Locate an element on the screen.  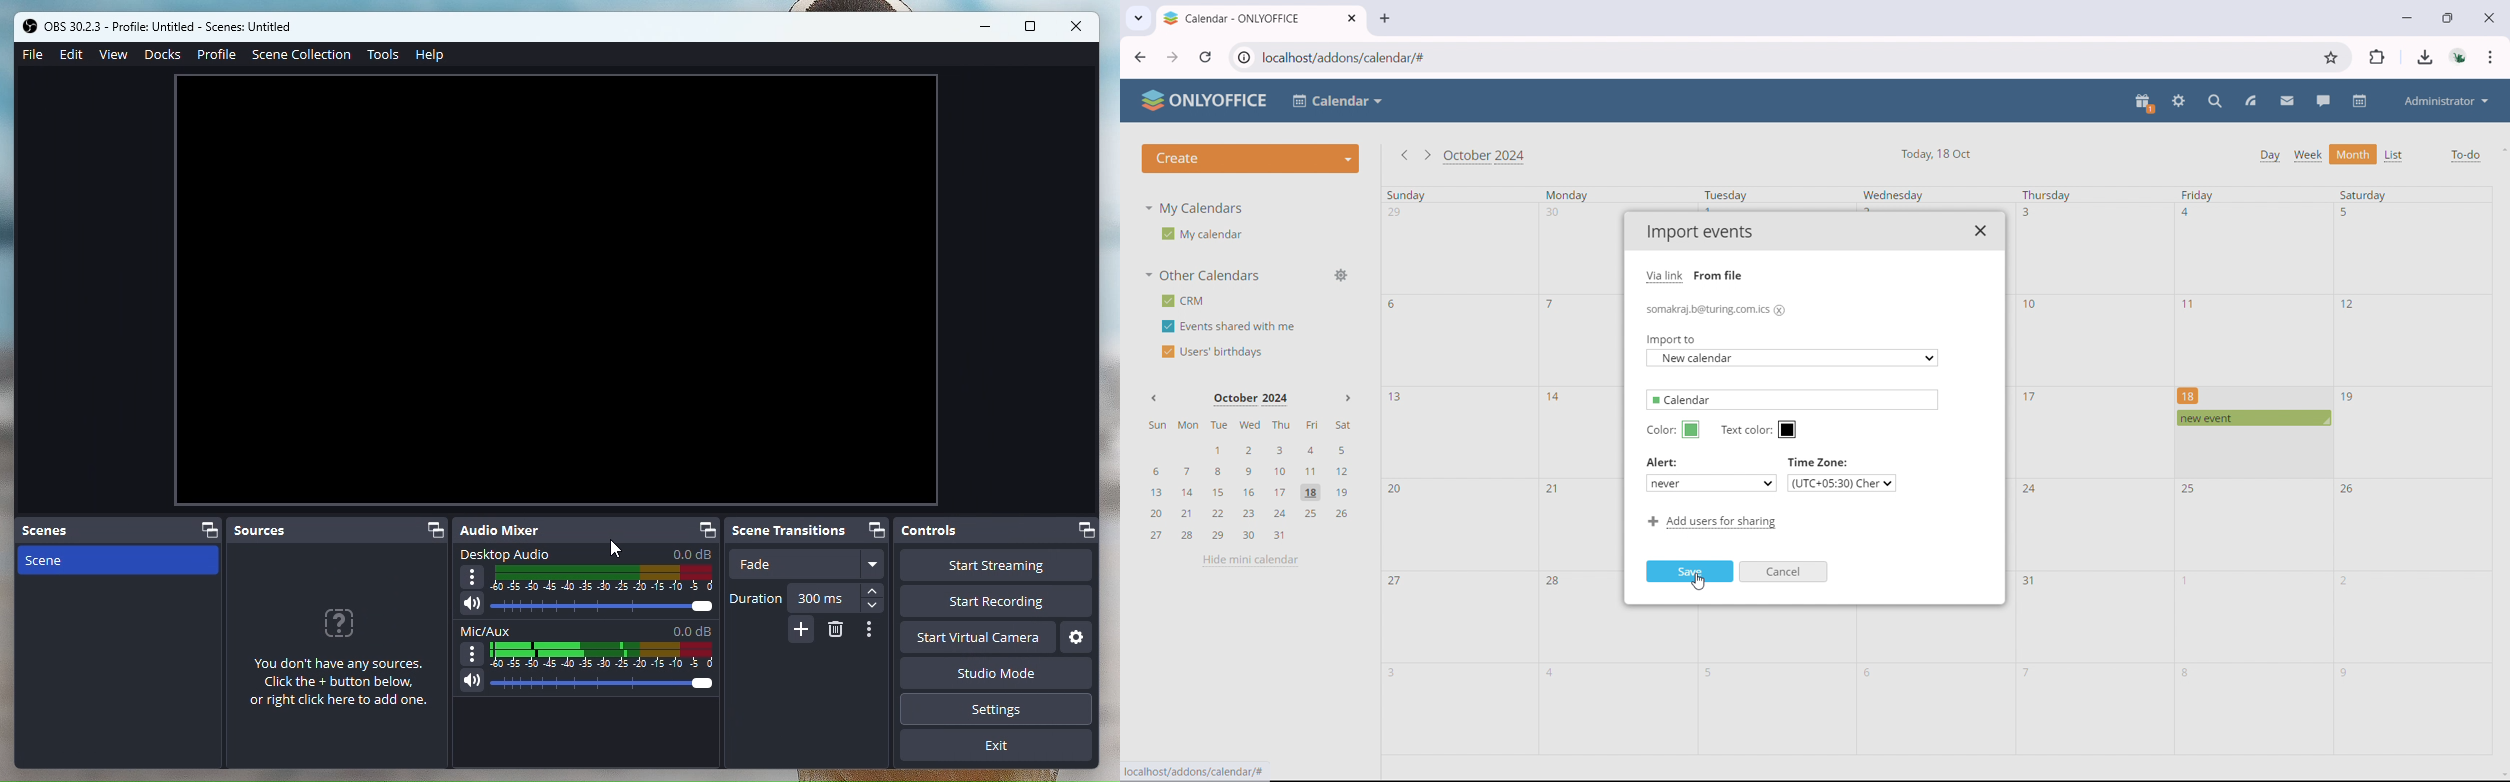
New calendar is located at coordinates (1796, 361).